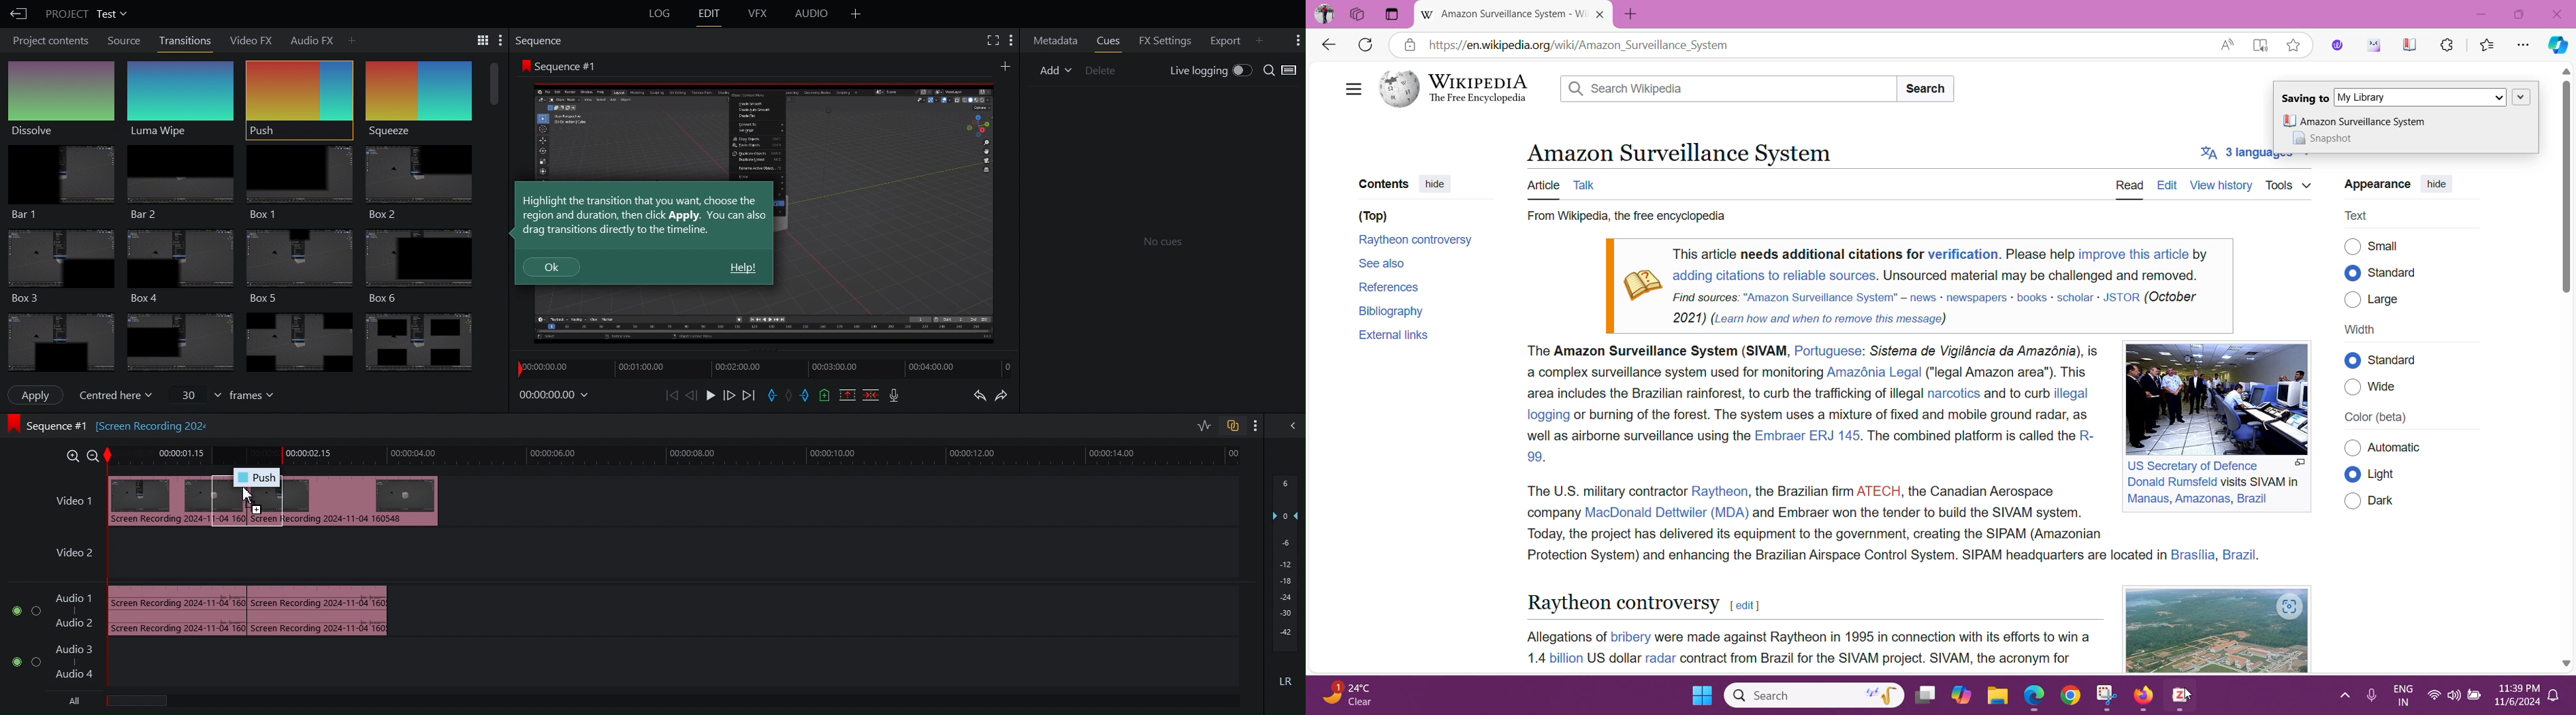  I want to click on Minimize, so click(2485, 13).